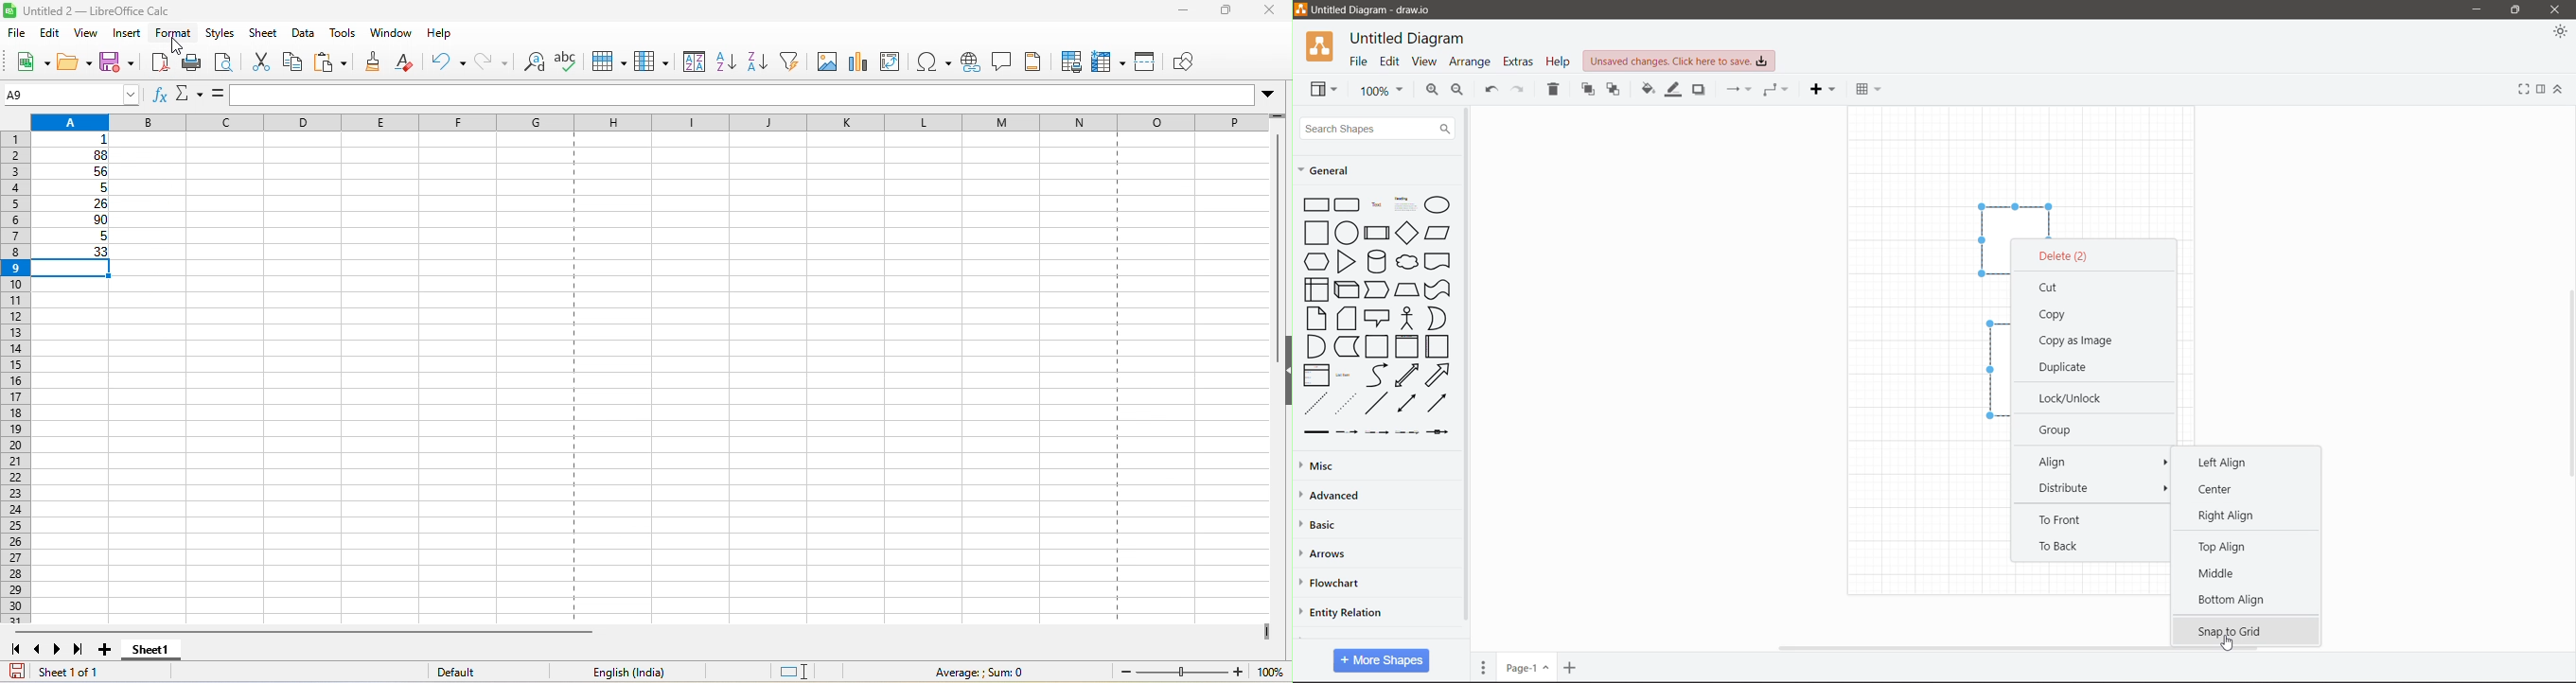 The width and height of the screenshot is (2576, 700). I want to click on Copy, so click(2055, 315).